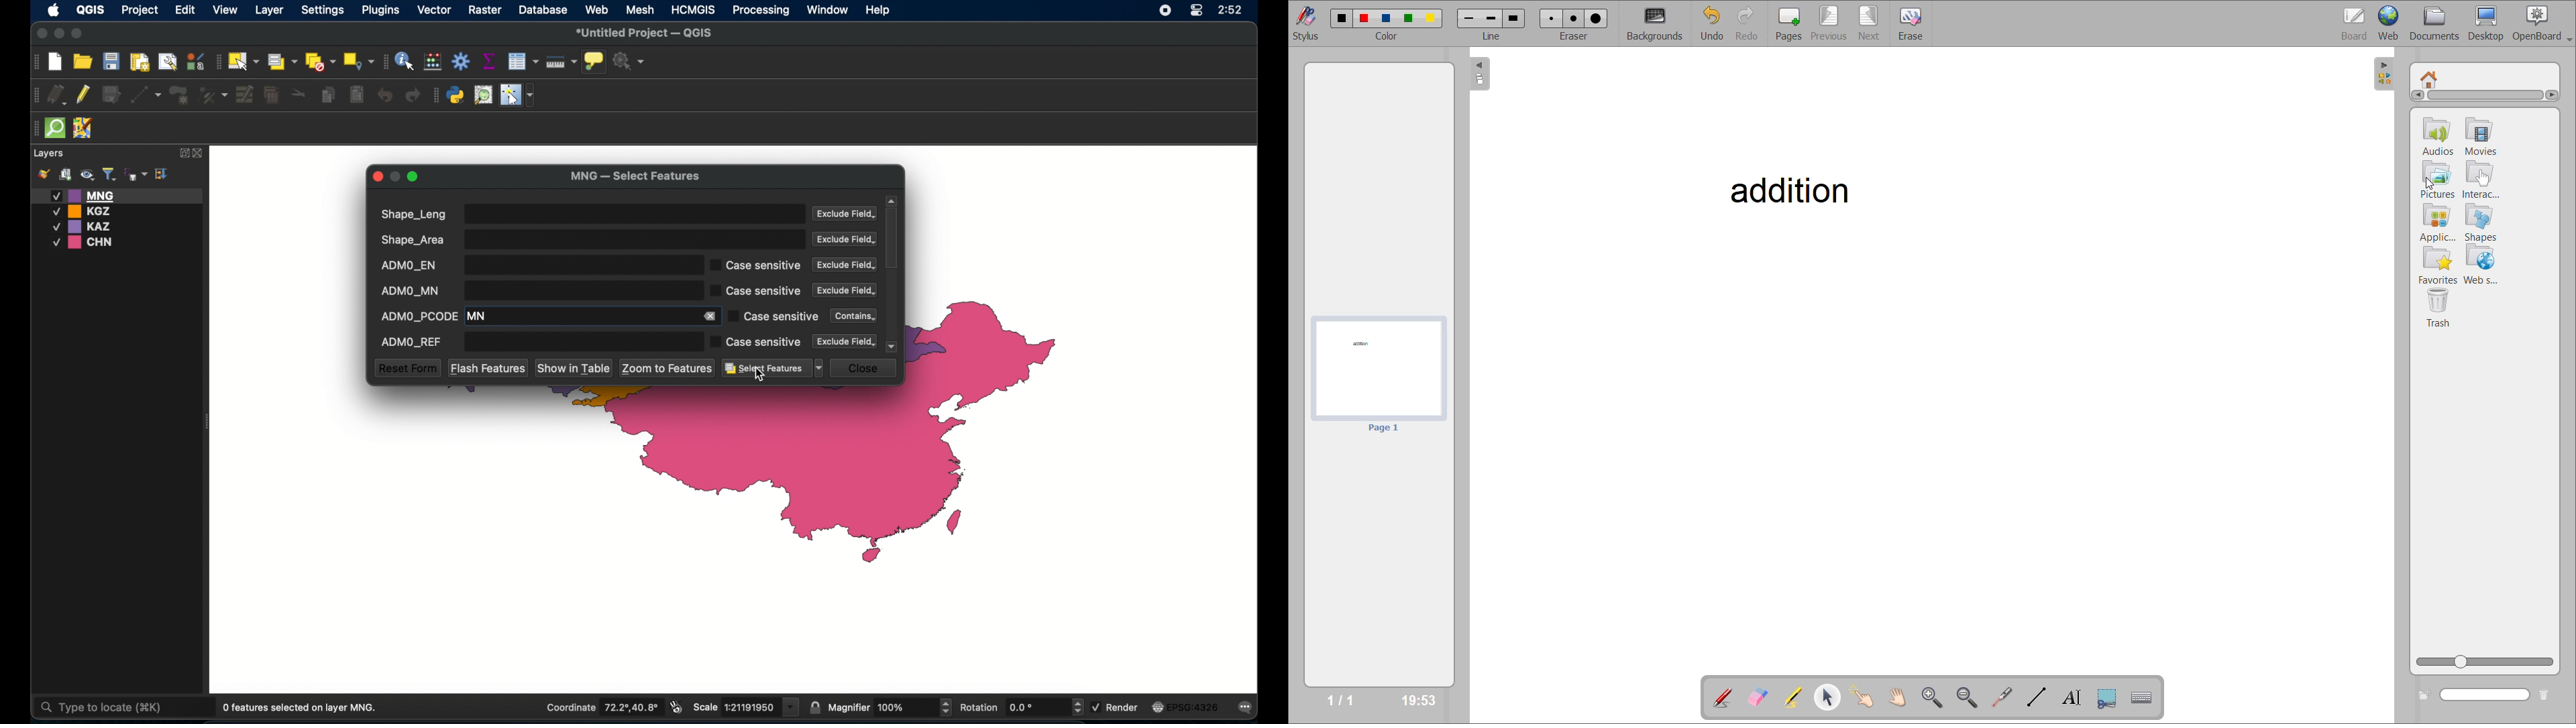 This screenshot has height=728, width=2576. What do you see at coordinates (1552, 17) in the screenshot?
I see `eraser 1` at bounding box center [1552, 17].